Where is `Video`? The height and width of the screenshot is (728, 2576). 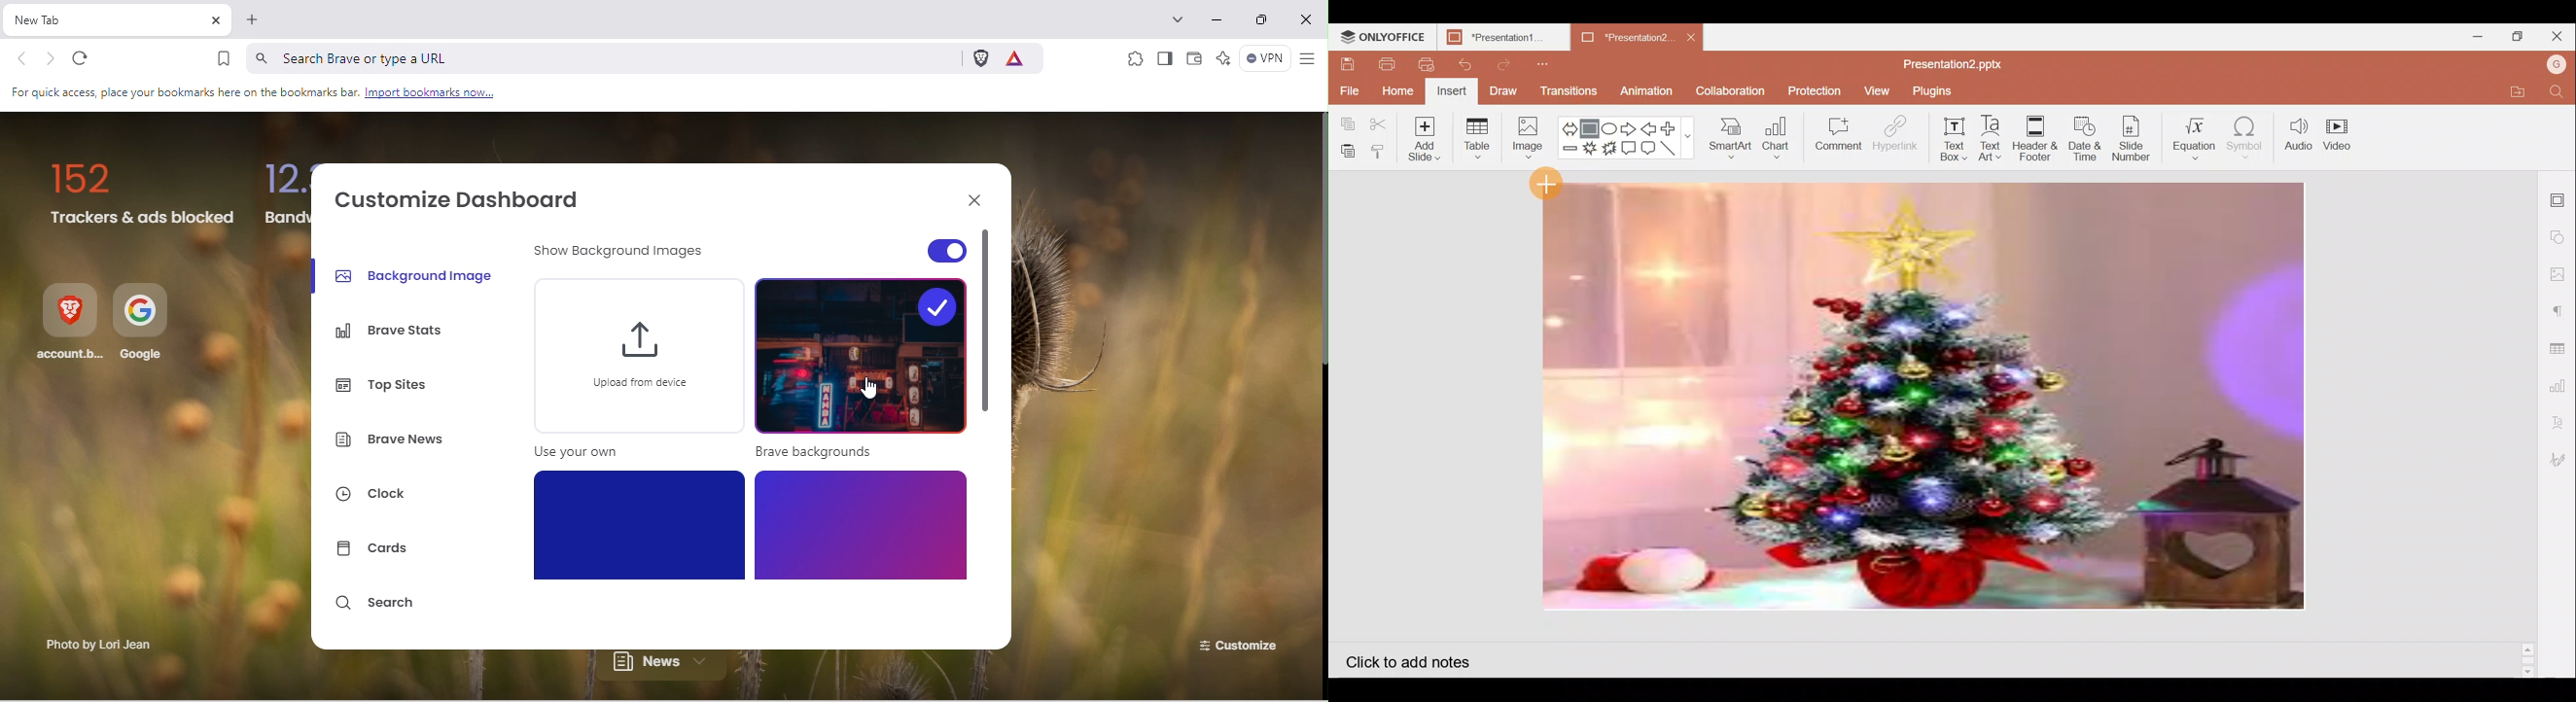
Video is located at coordinates (2342, 139).